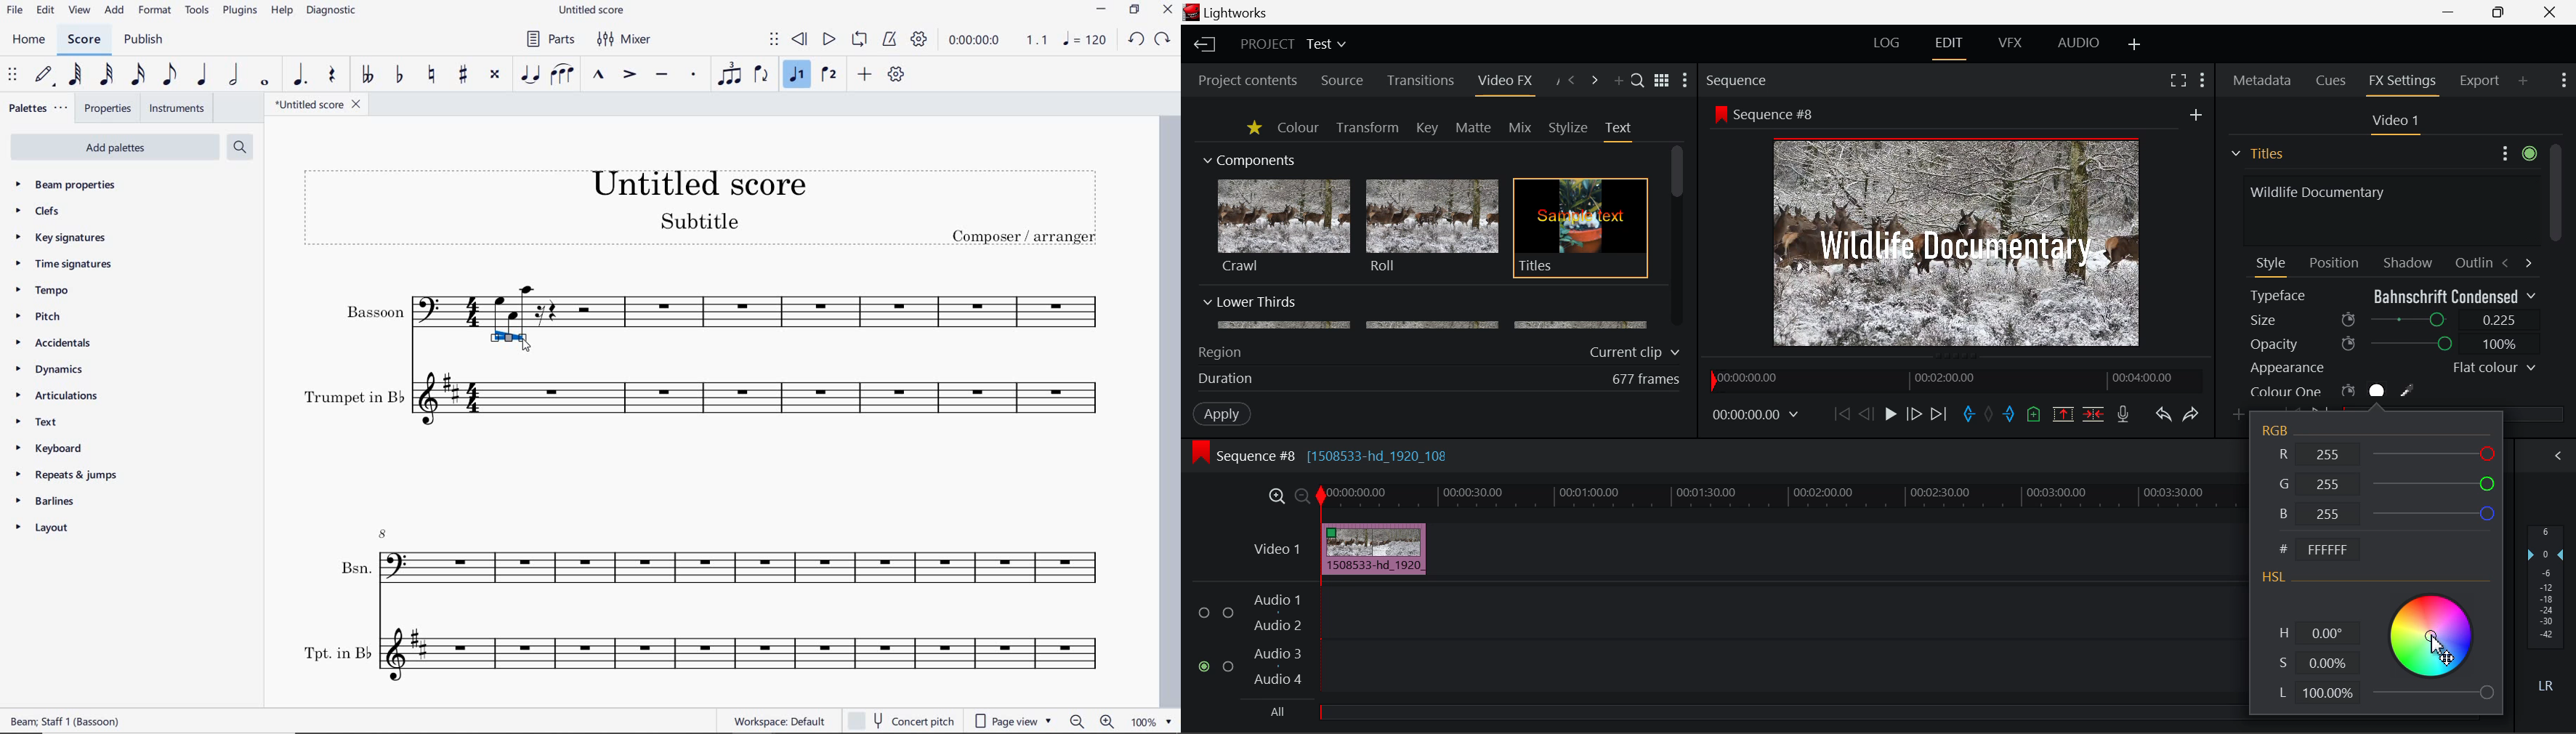 The height and width of the screenshot is (756, 2576). What do you see at coordinates (695, 75) in the screenshot?
I see `staccato` at bounding box center [695, 75].